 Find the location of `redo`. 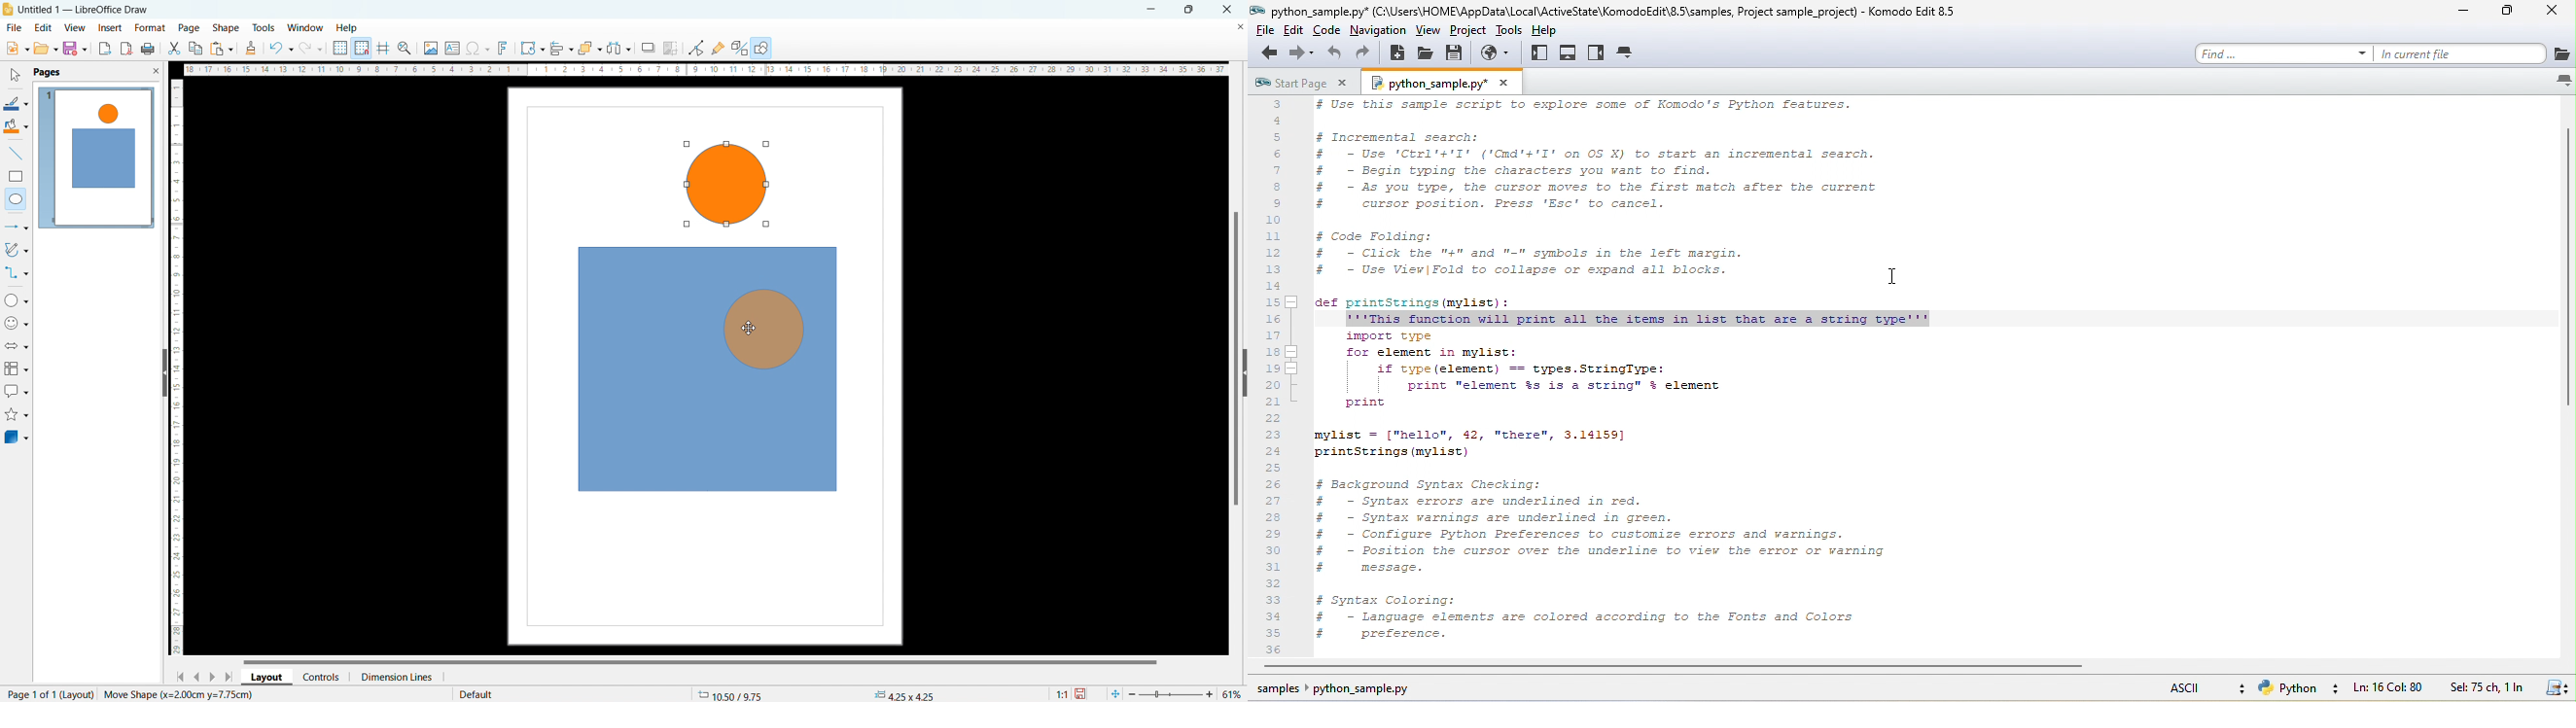

redo is located at coordinates (311, 49).